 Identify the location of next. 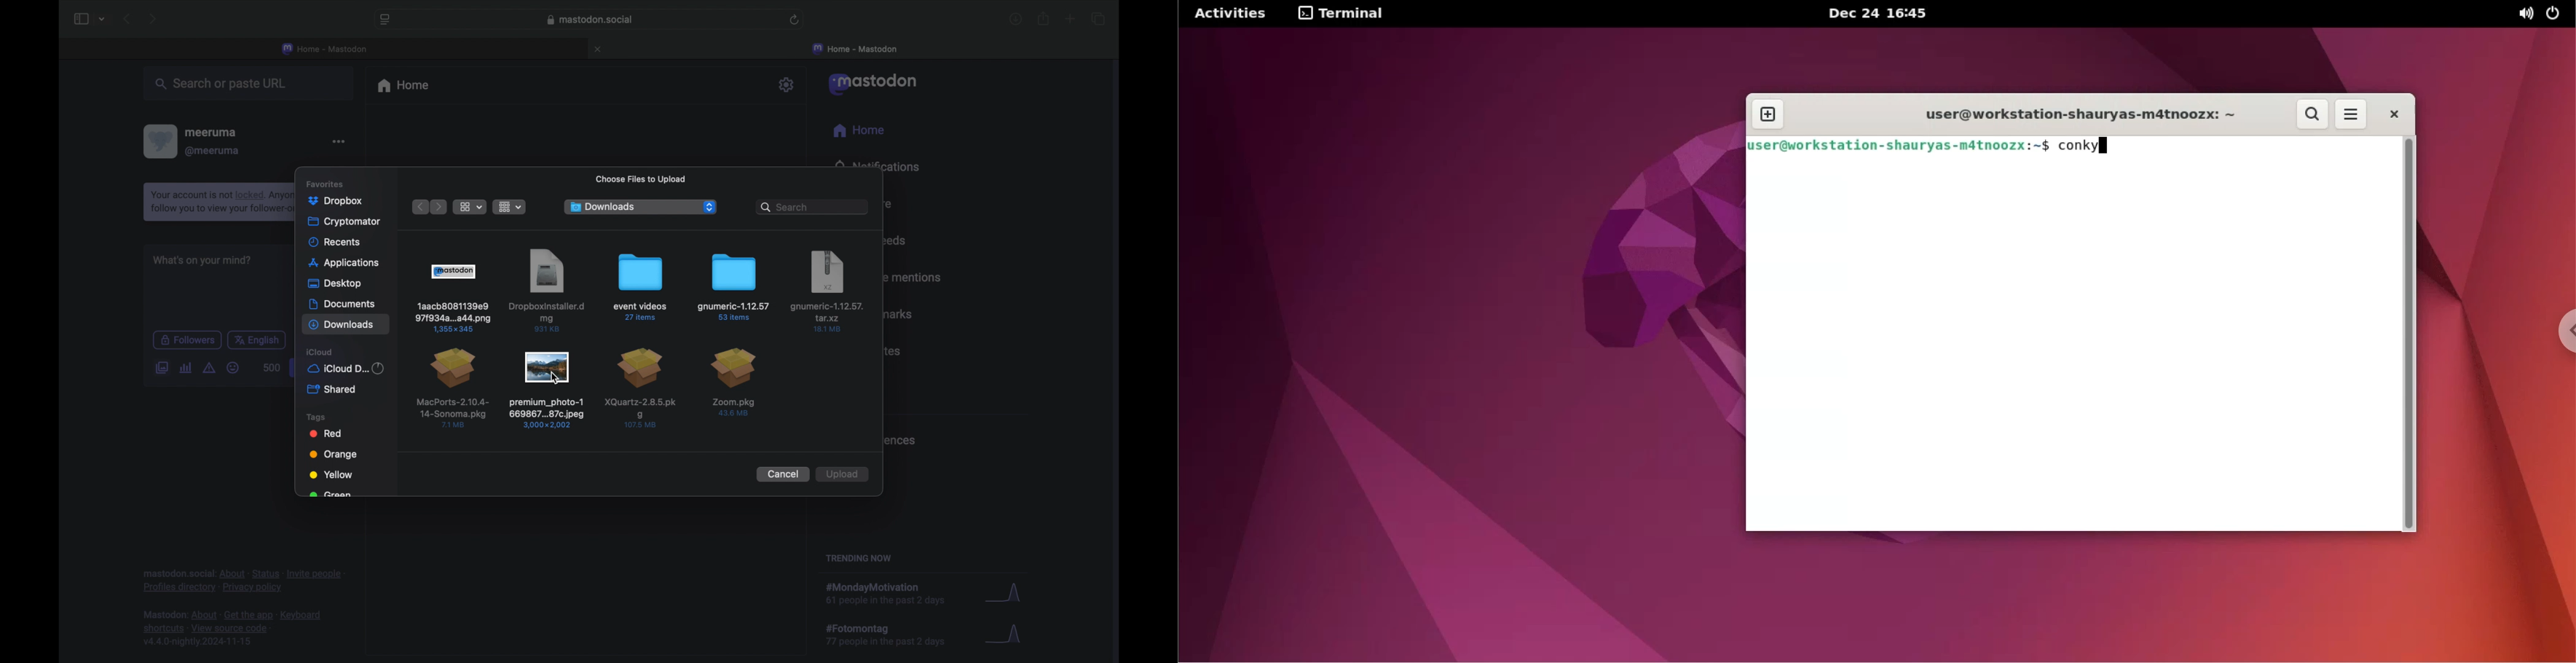
(154, 18).